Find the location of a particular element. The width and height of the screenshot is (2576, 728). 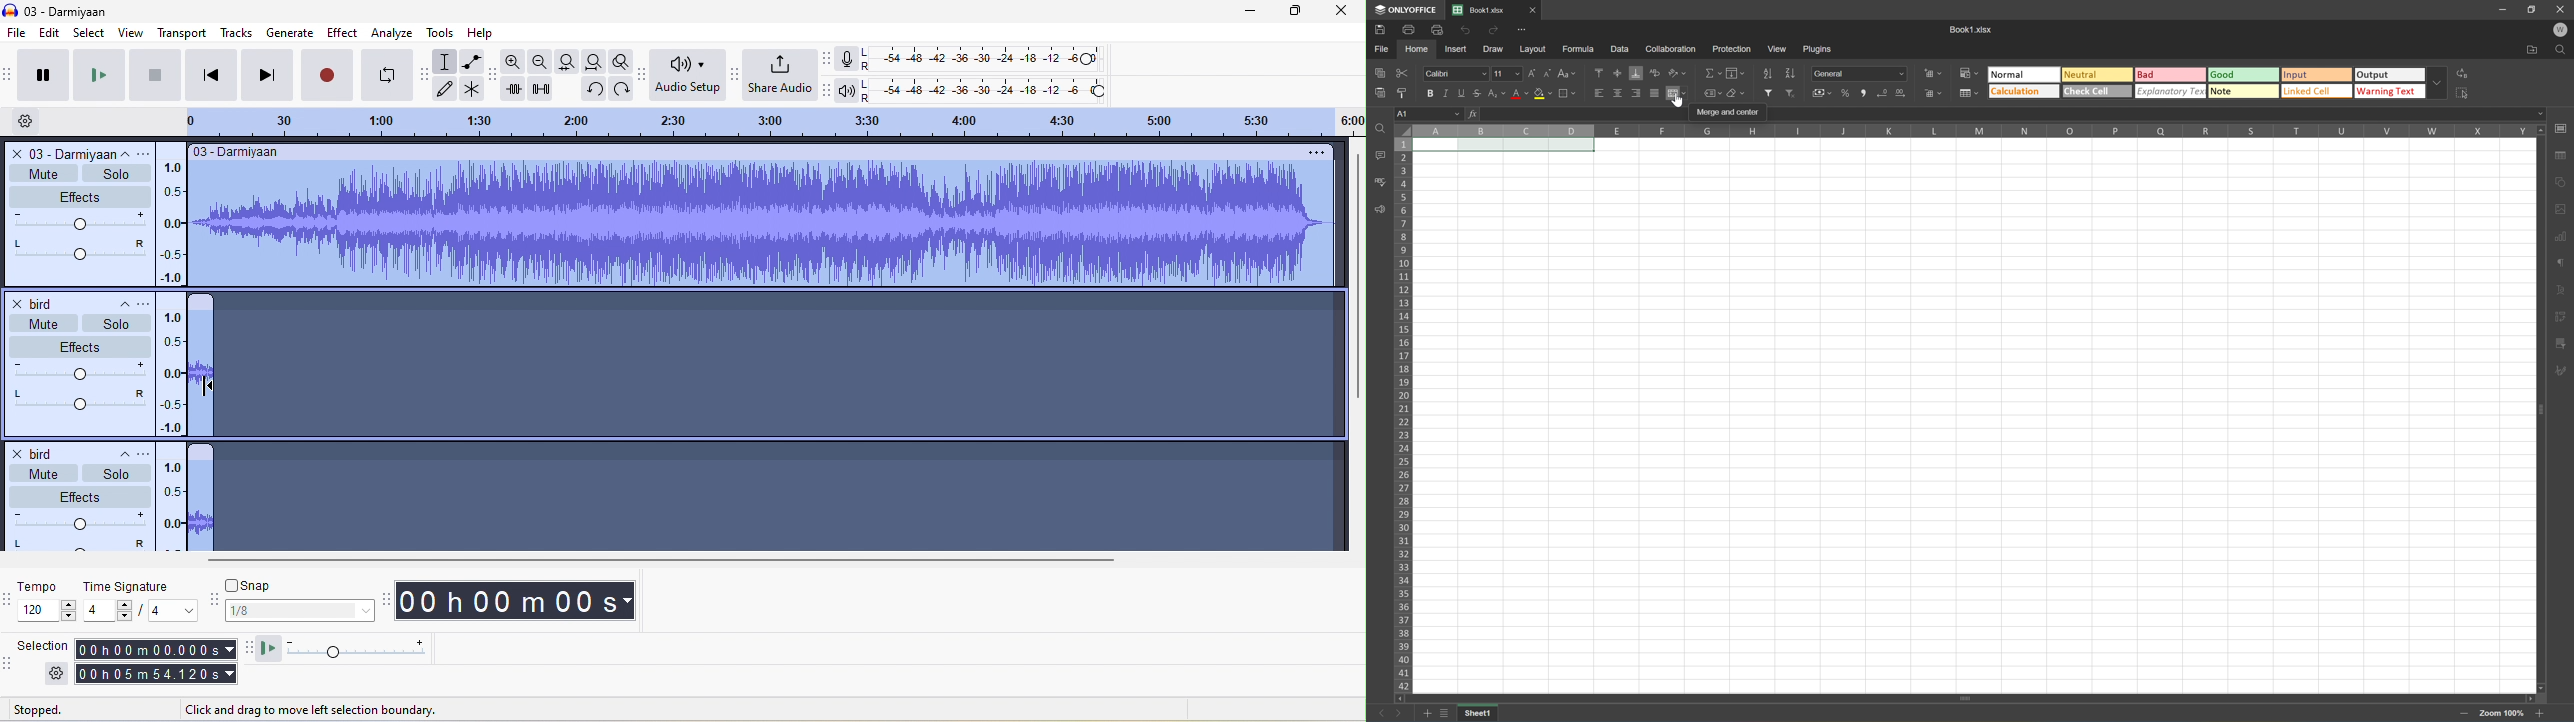

Explanatory text is located at coordinates (2171, 91).